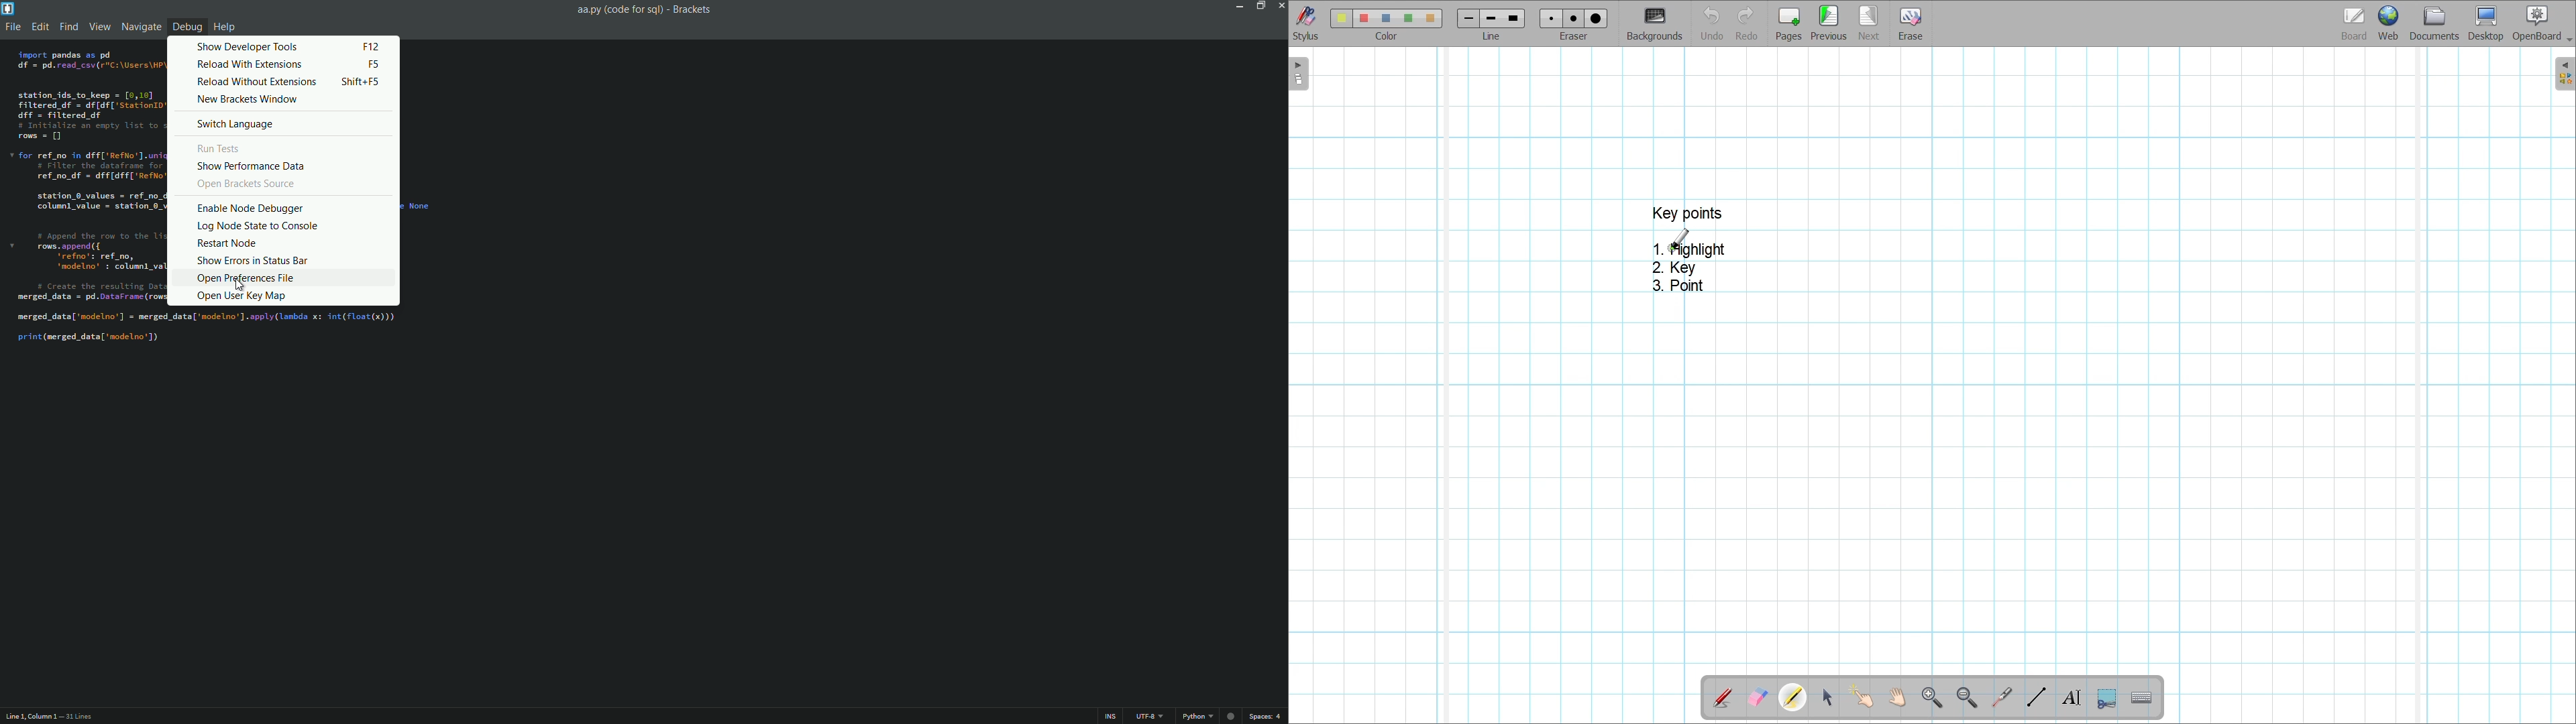  I want to click on keyboard shortcut, so click(373, 64).